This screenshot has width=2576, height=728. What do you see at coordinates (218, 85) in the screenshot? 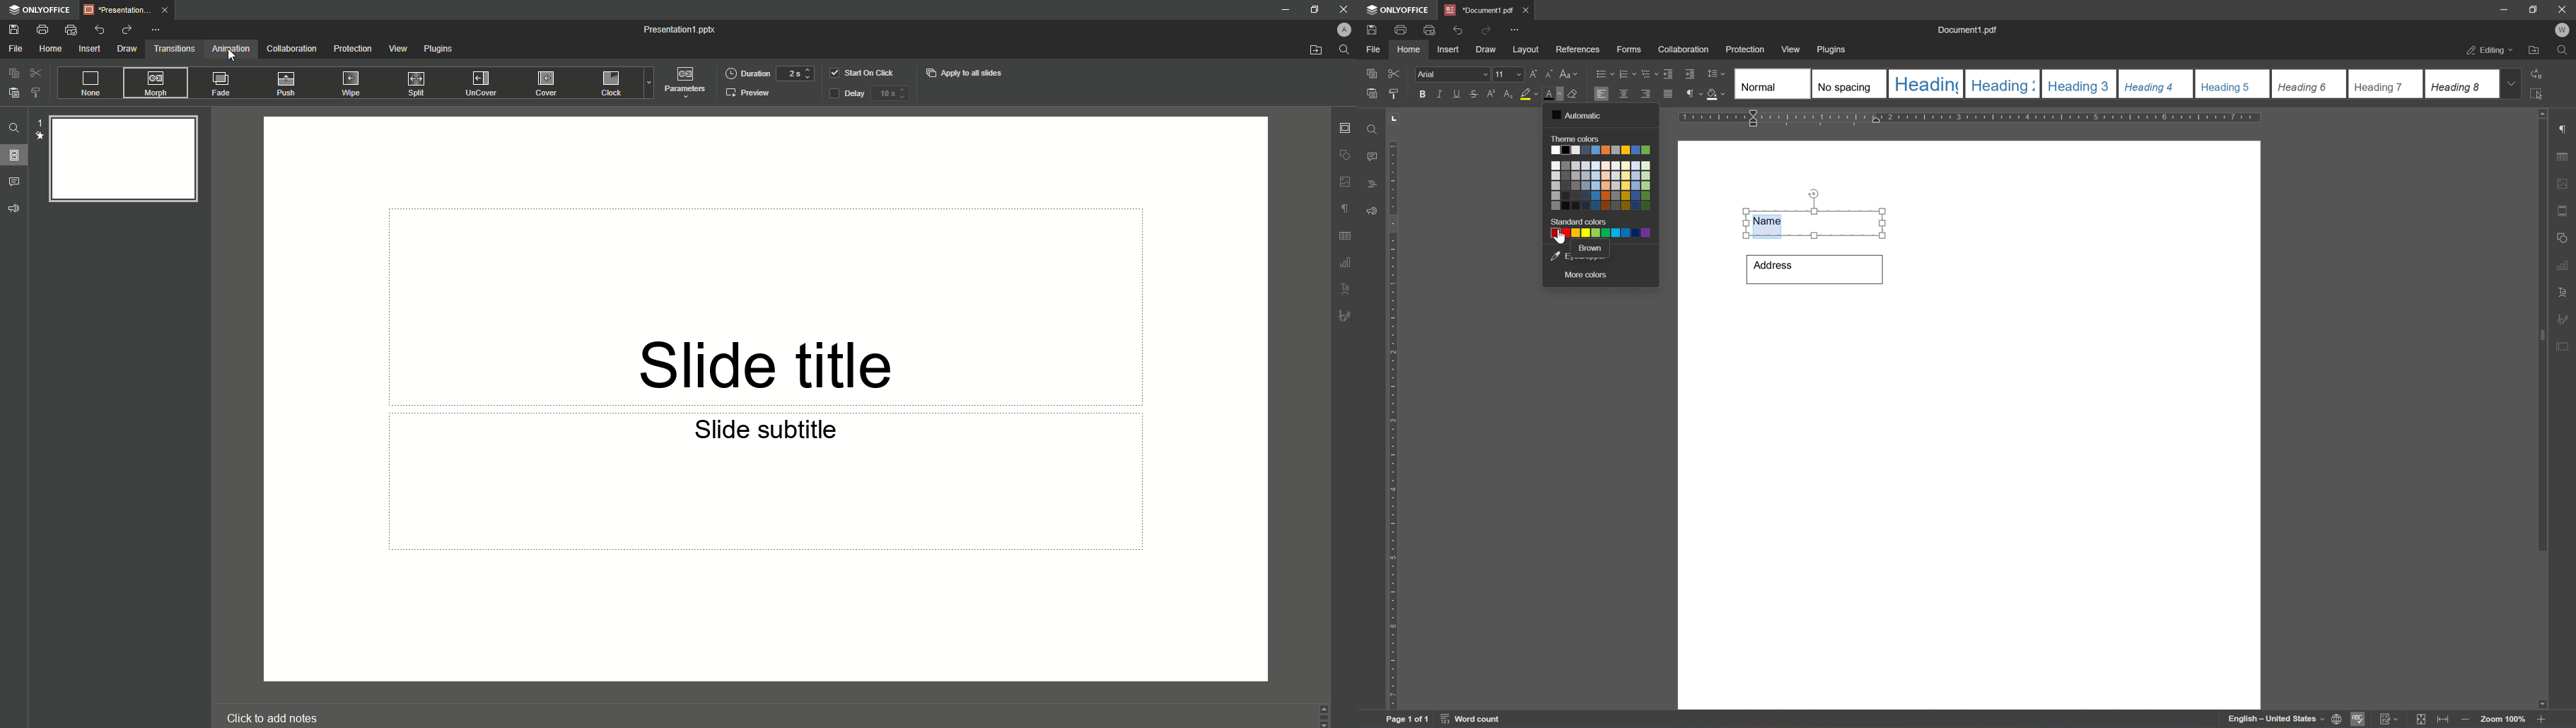
I see `Fade` at bounding box center [218, 85].